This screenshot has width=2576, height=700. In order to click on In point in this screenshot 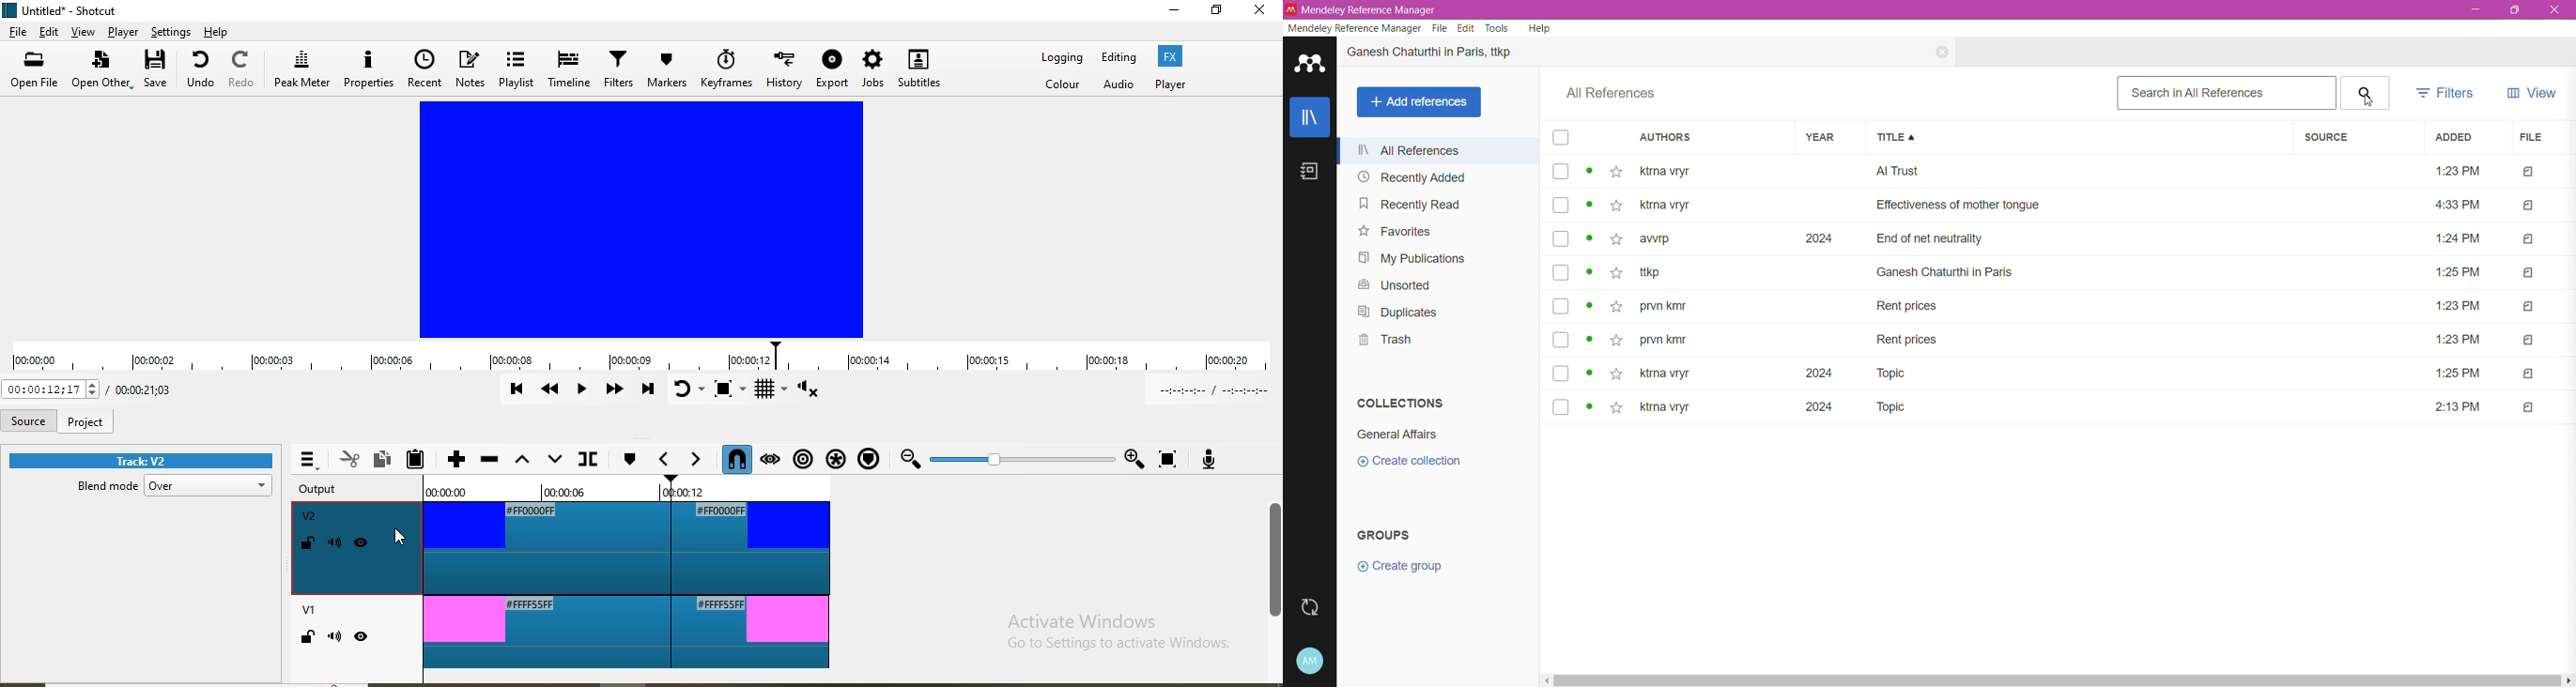, I will do `click(1213, 390)`.